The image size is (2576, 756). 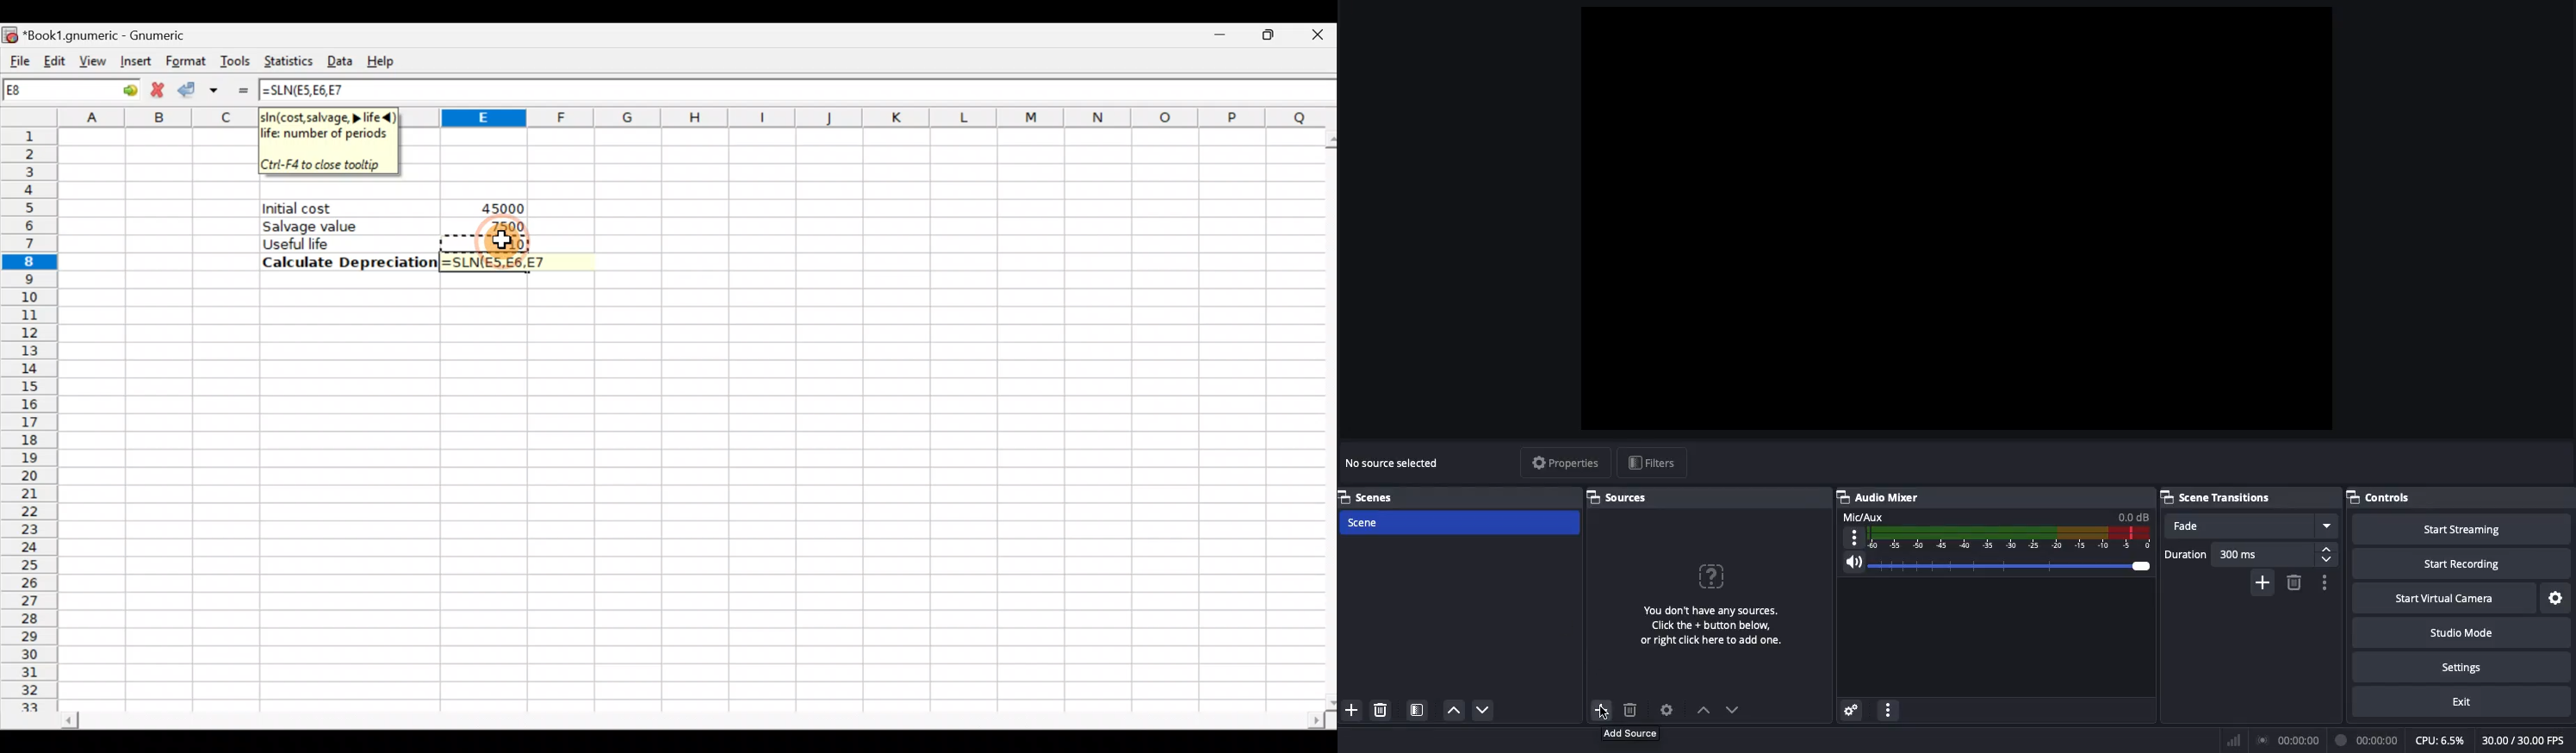 I want to click on Volume, so click(x=1995, y=563).